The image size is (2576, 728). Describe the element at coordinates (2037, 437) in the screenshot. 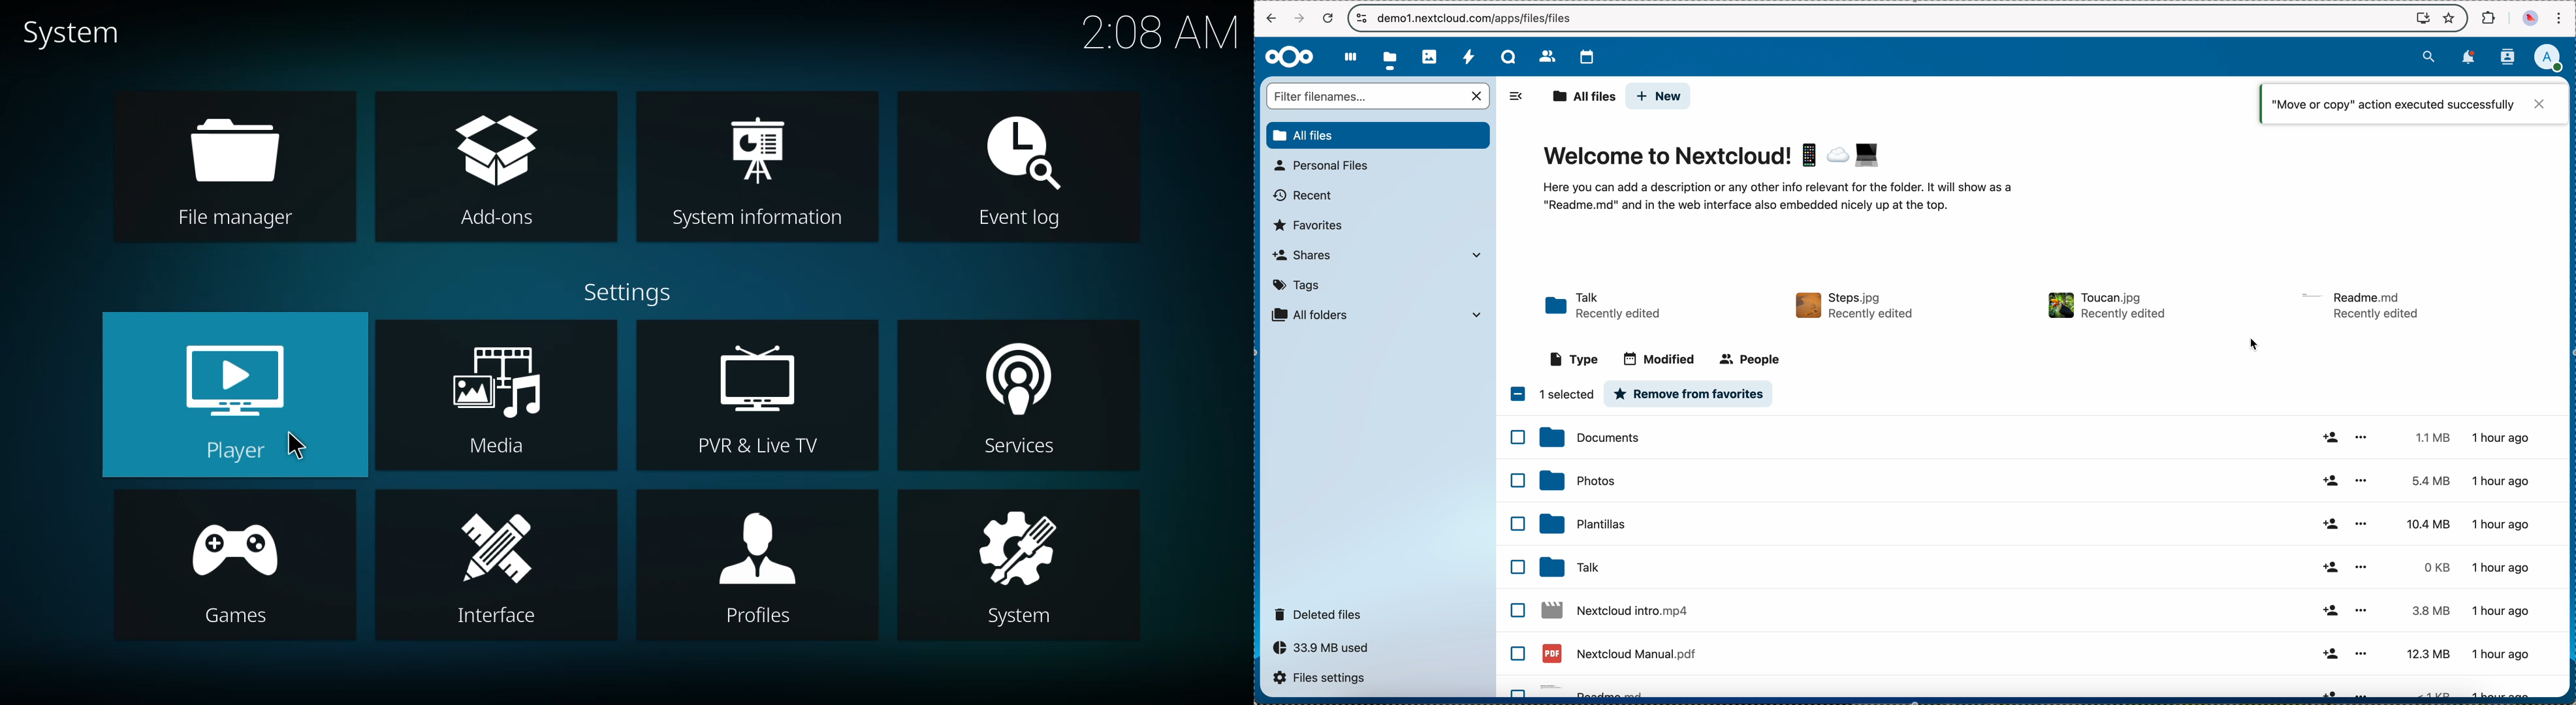

I see `documents` at that location.